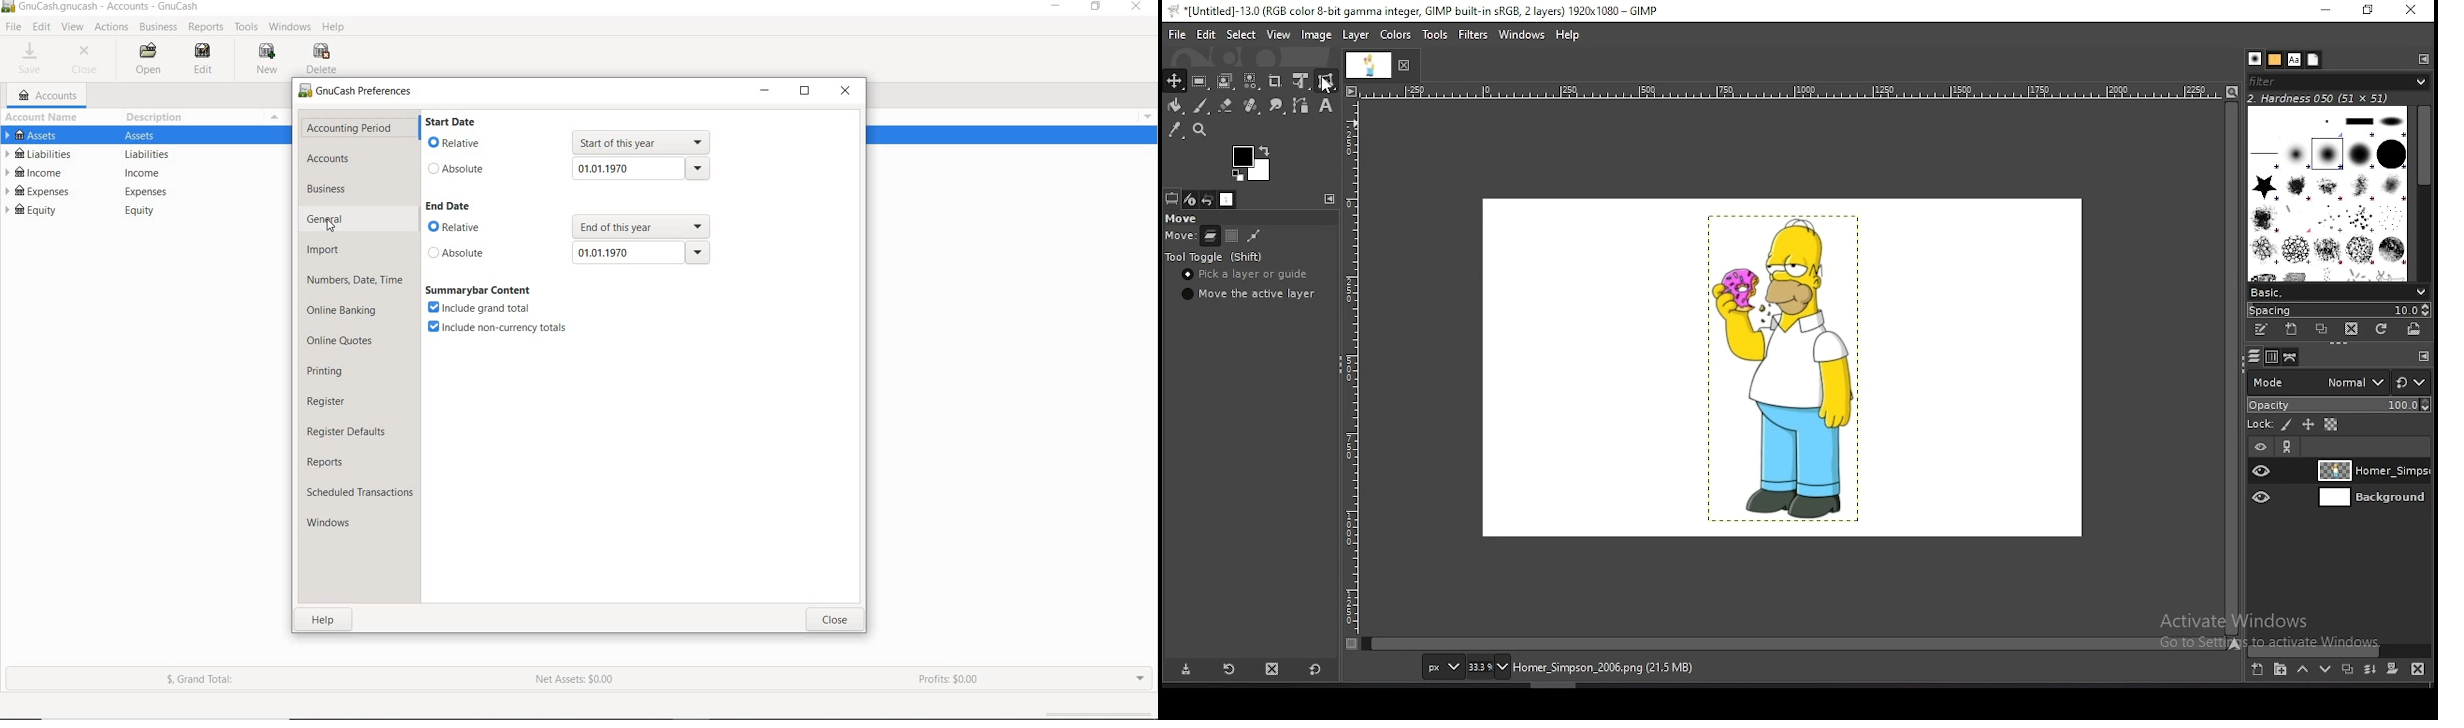 The image size is (2464, 728). Describe the element at coordinates (2415, 669) in the screenshot. I see `delete layer` at that location.